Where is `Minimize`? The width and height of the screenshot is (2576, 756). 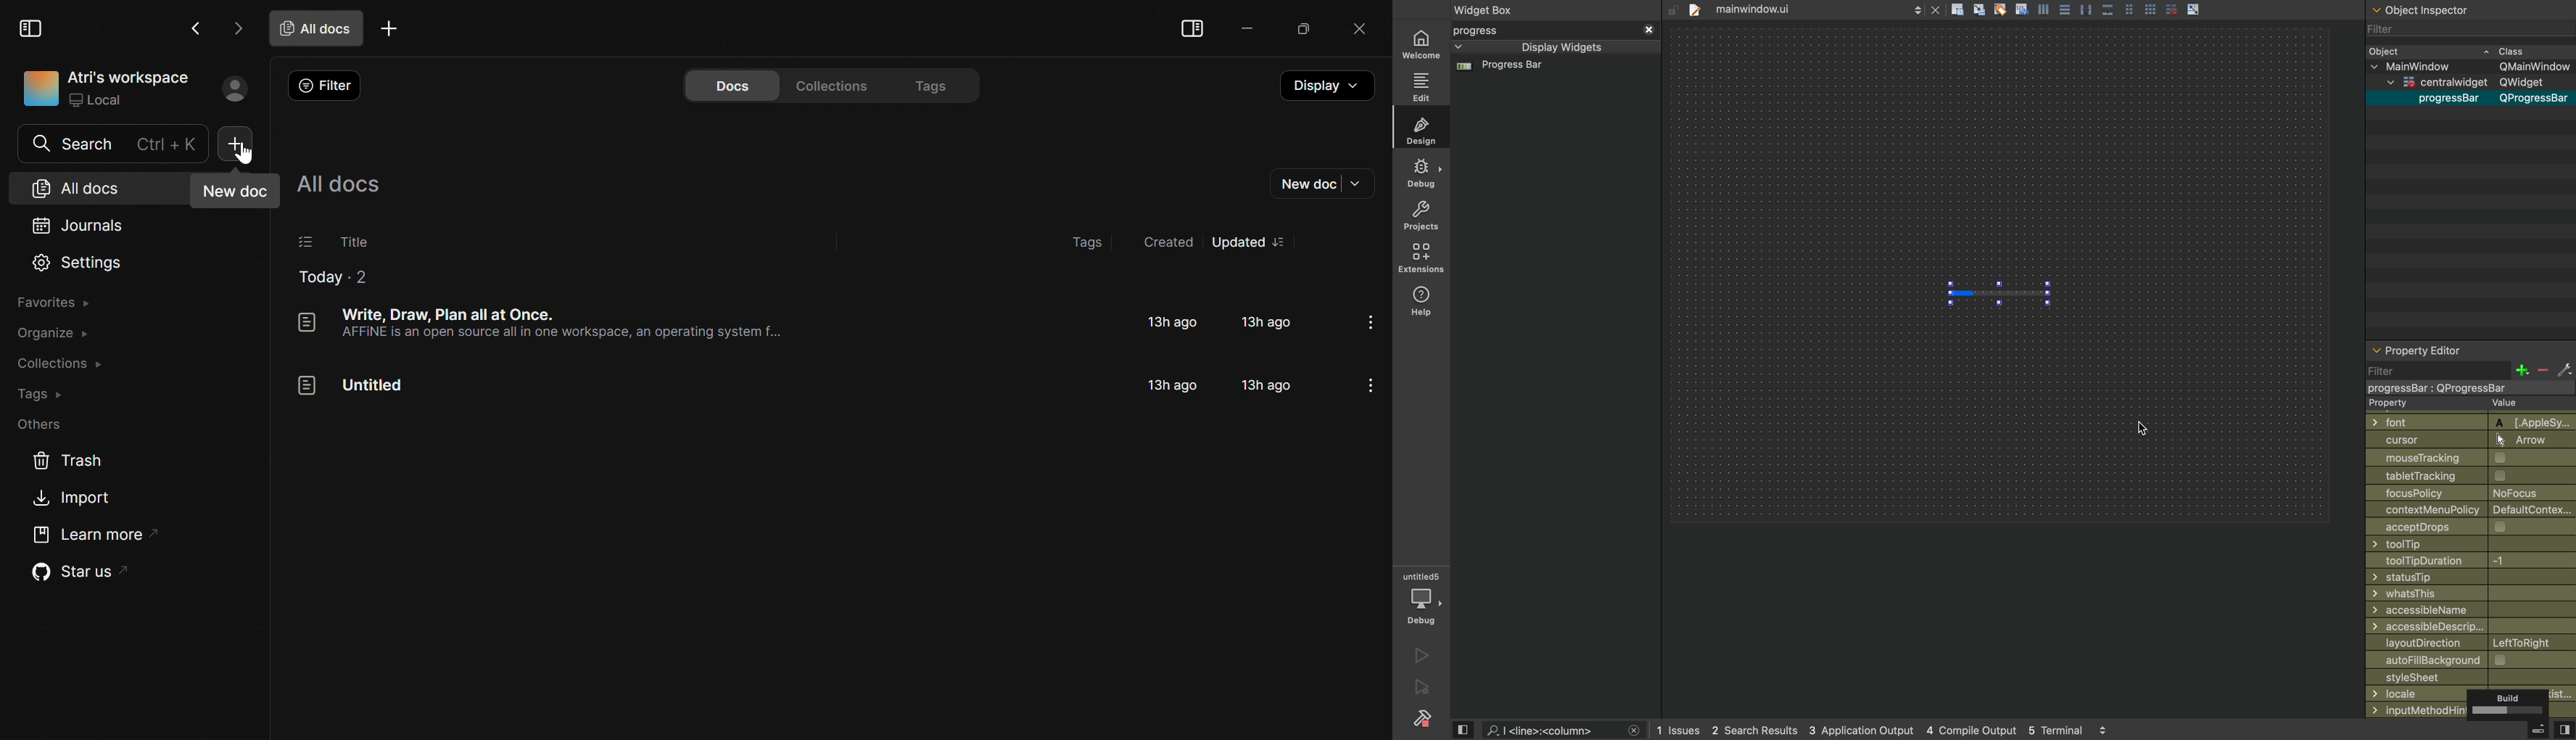
Minimize is located at coordinates (1242, 28).